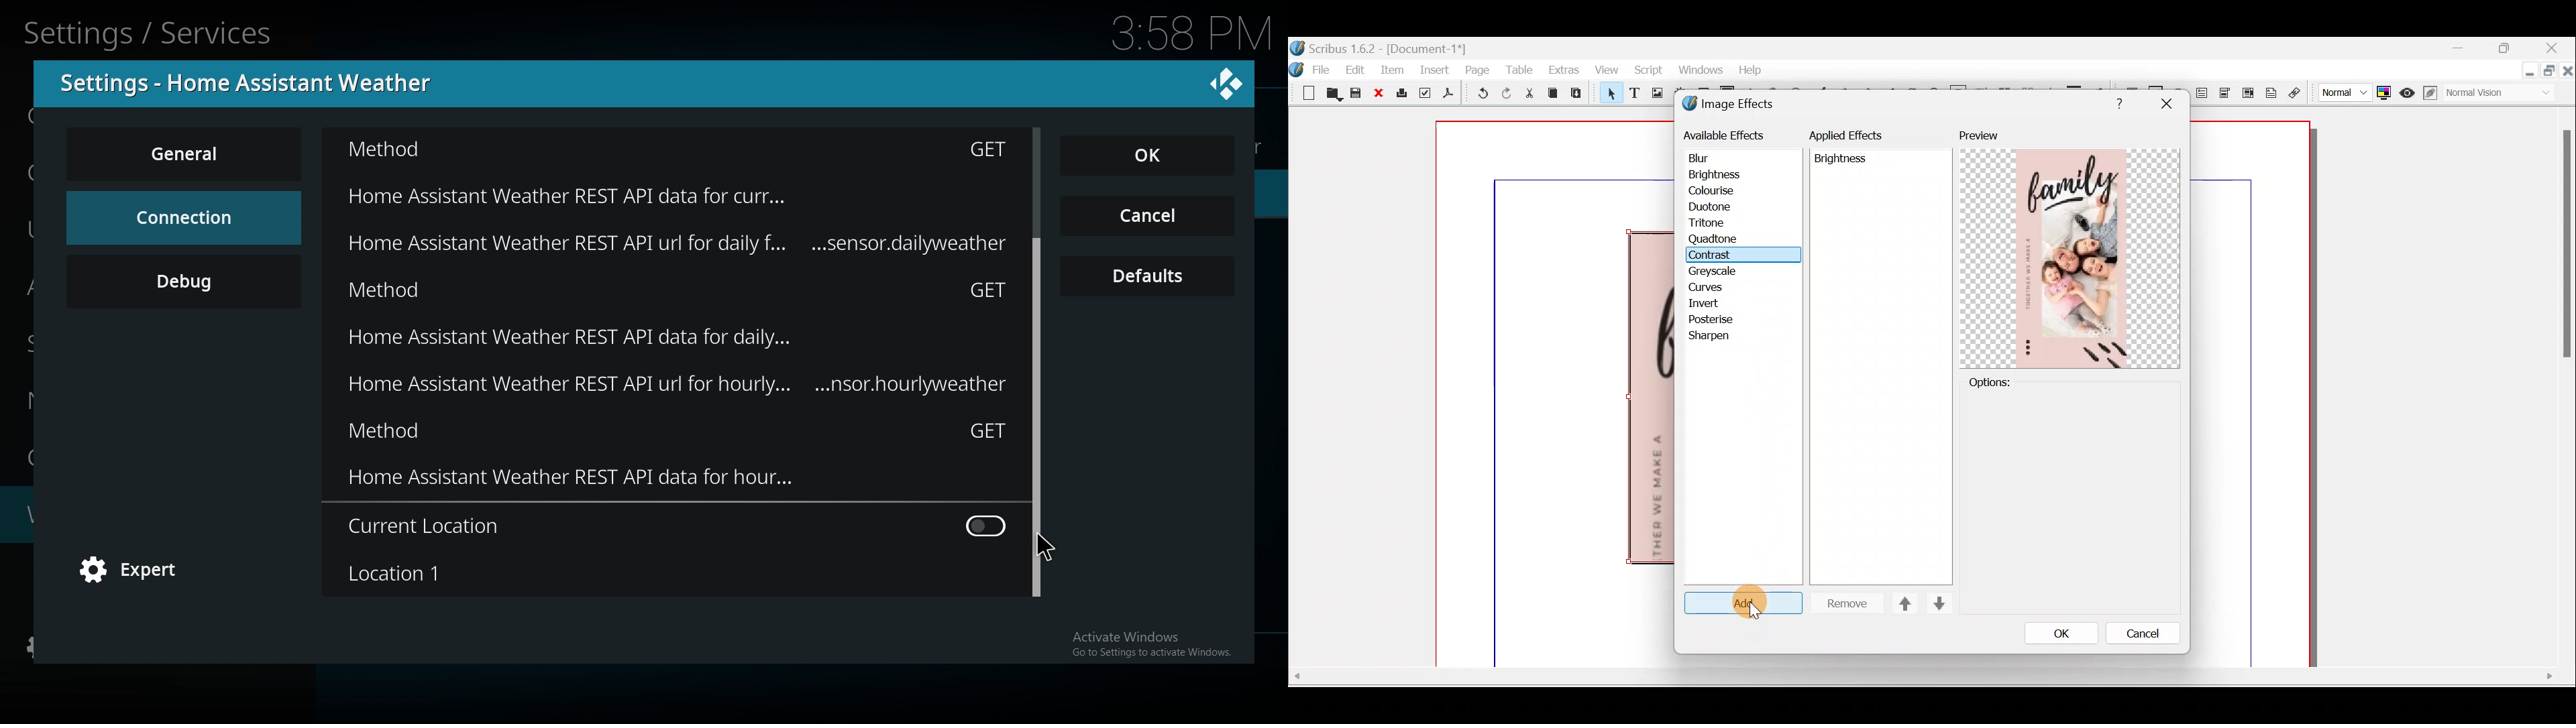 This screenshot has height=728, width=2576. I want to click on Open, so click(1332, 95).